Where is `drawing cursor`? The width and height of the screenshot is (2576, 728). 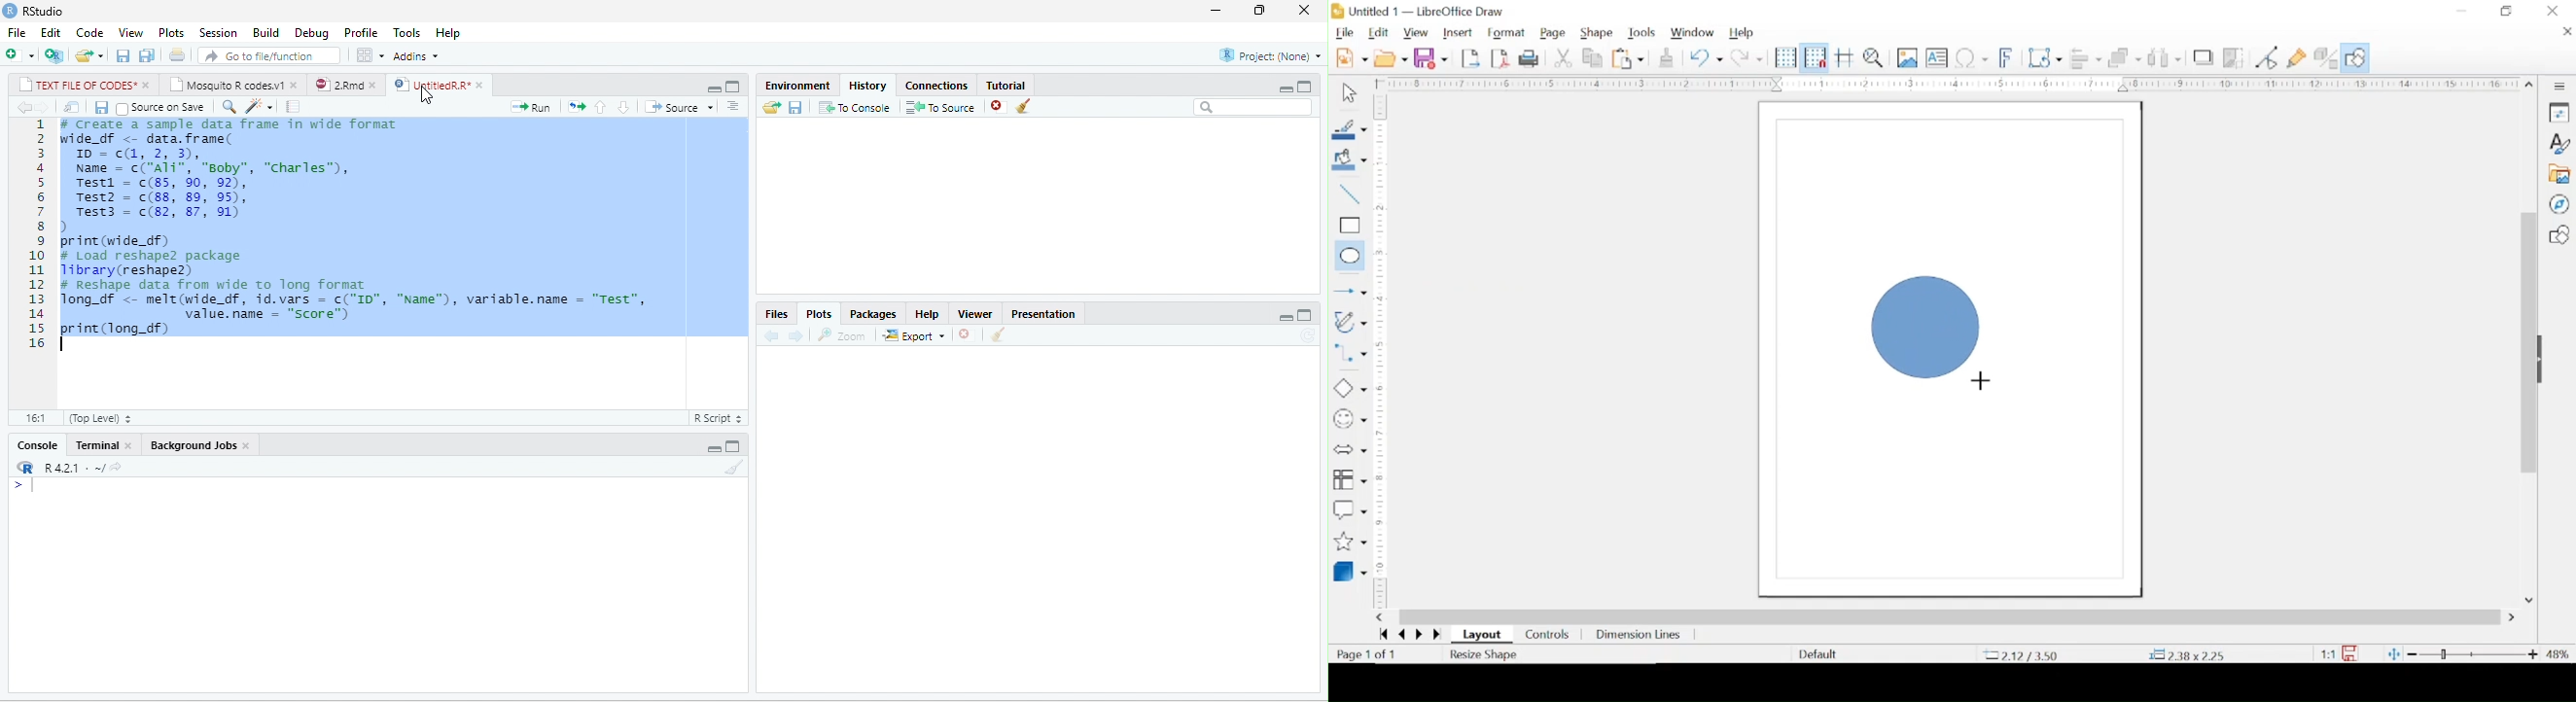
drawing cursor is located at coordinates (1983, 382).